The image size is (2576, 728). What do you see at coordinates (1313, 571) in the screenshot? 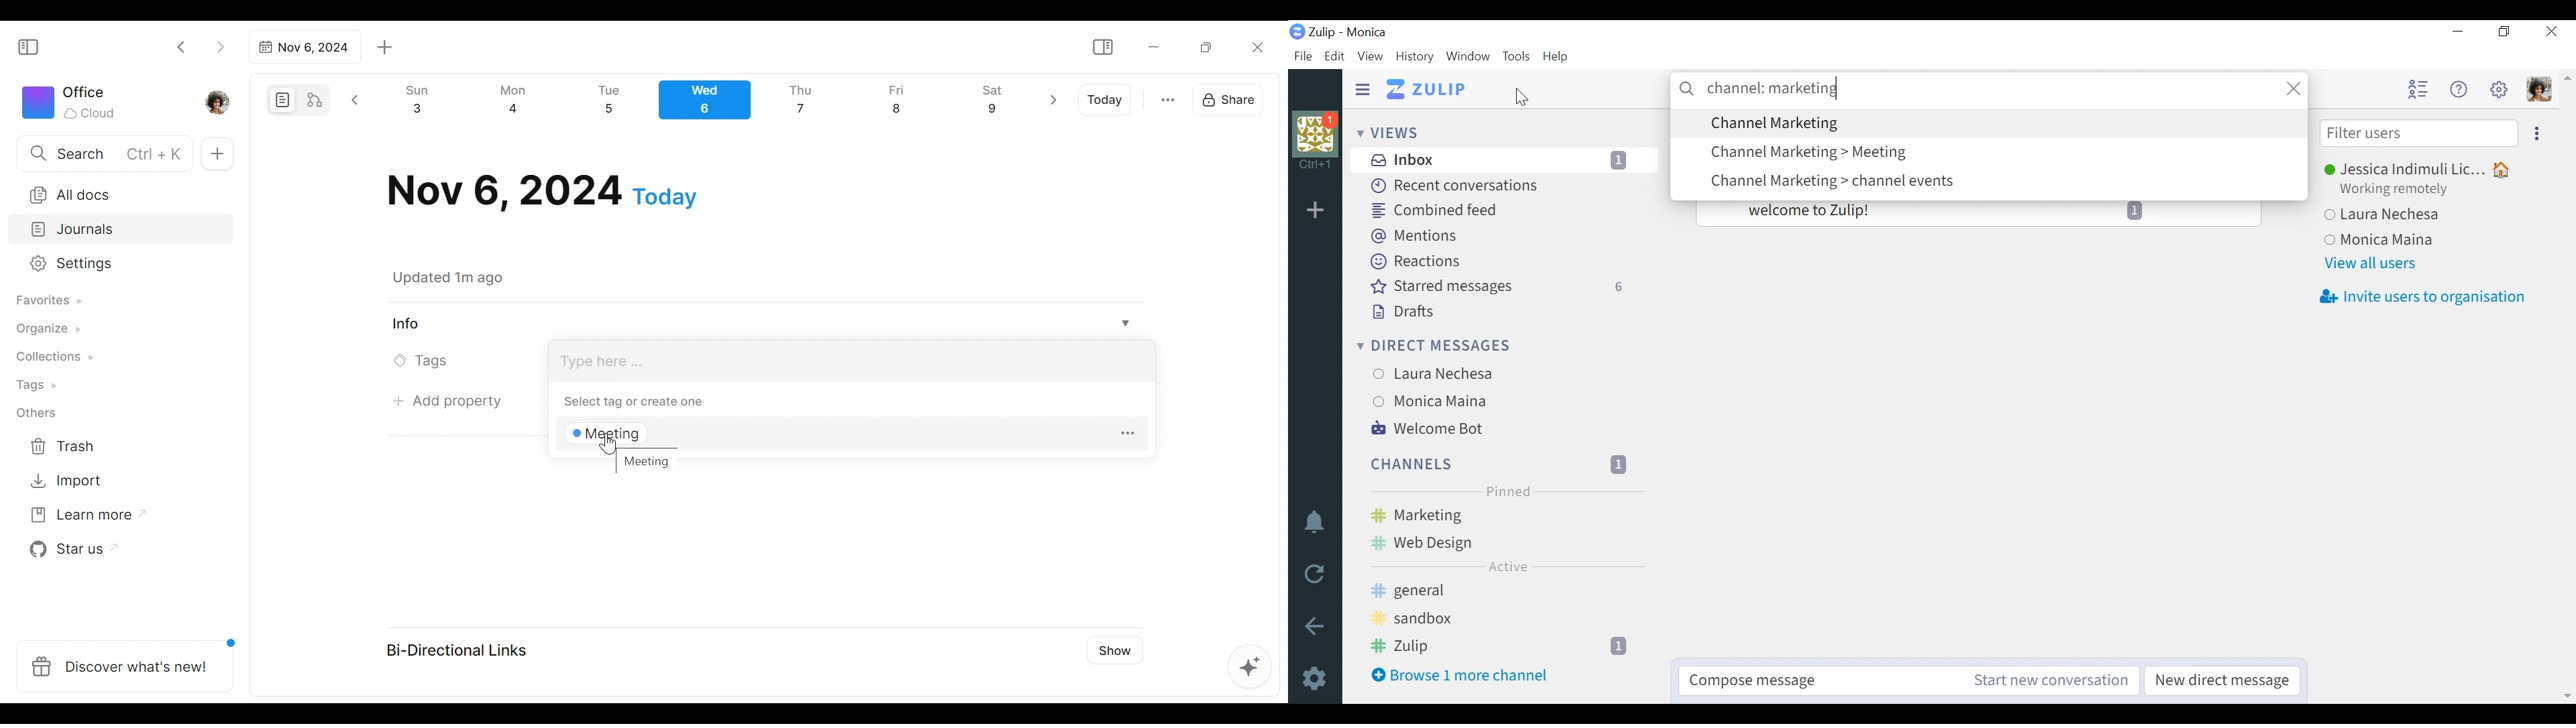
I see `Reload` at bounding box center [1313, 571].